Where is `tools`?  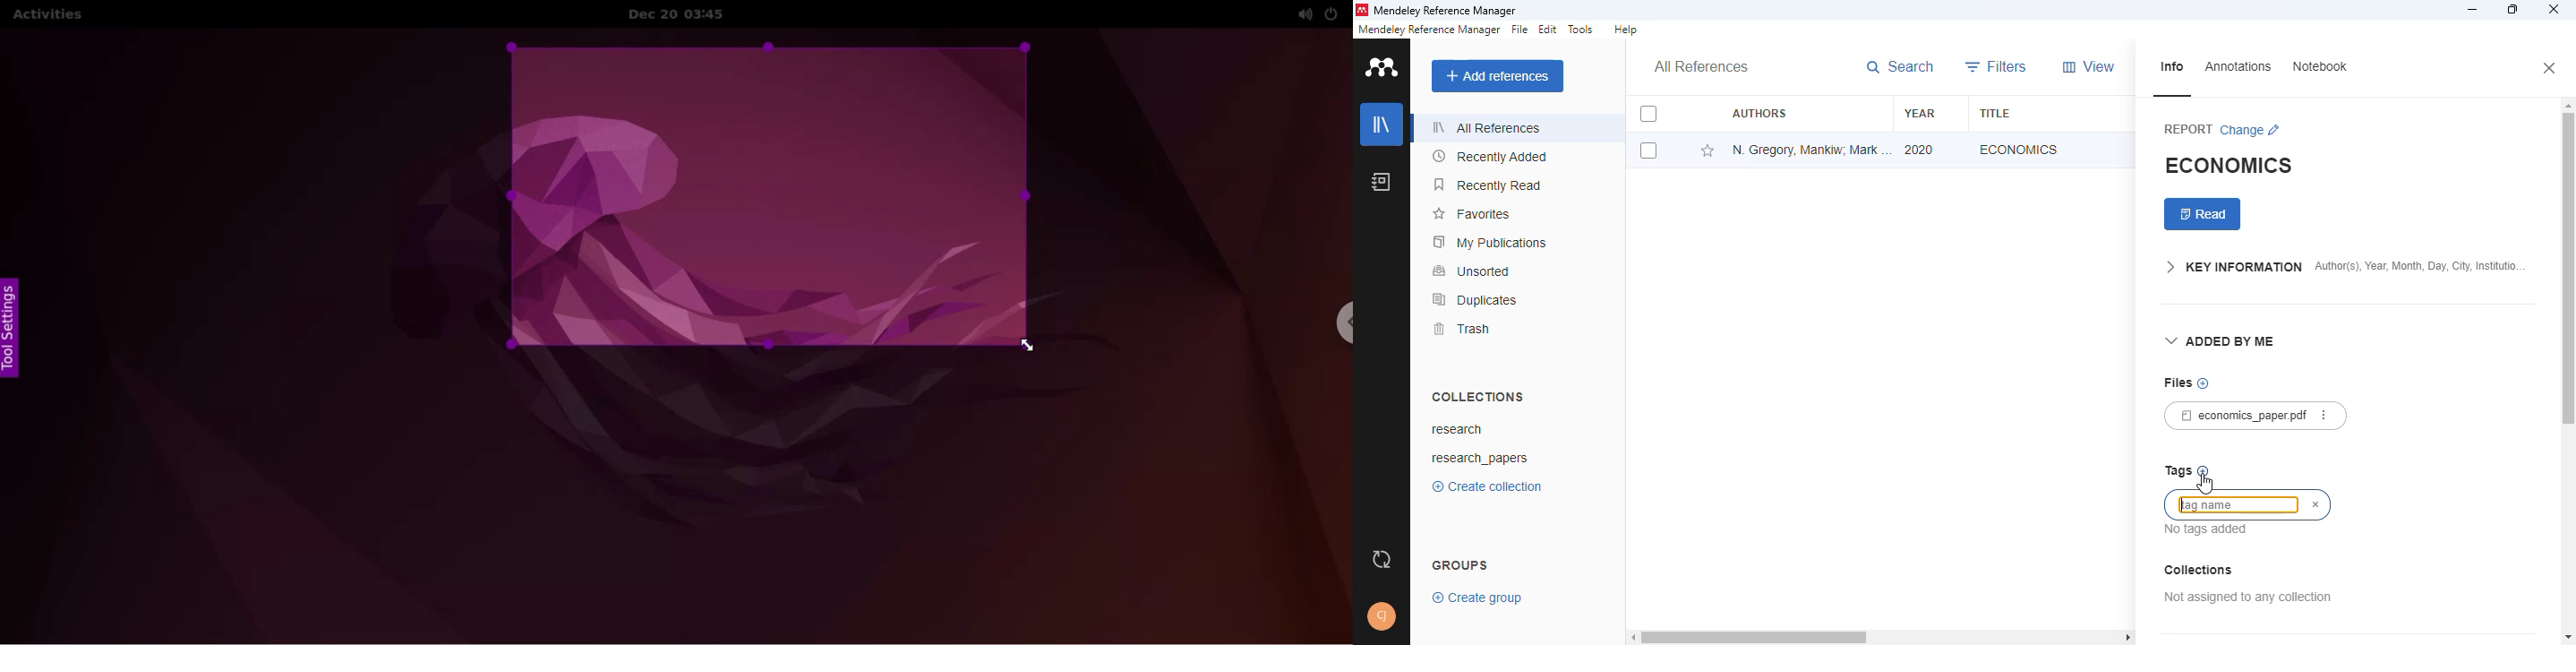
tools is located at coordinates (1582, 30).